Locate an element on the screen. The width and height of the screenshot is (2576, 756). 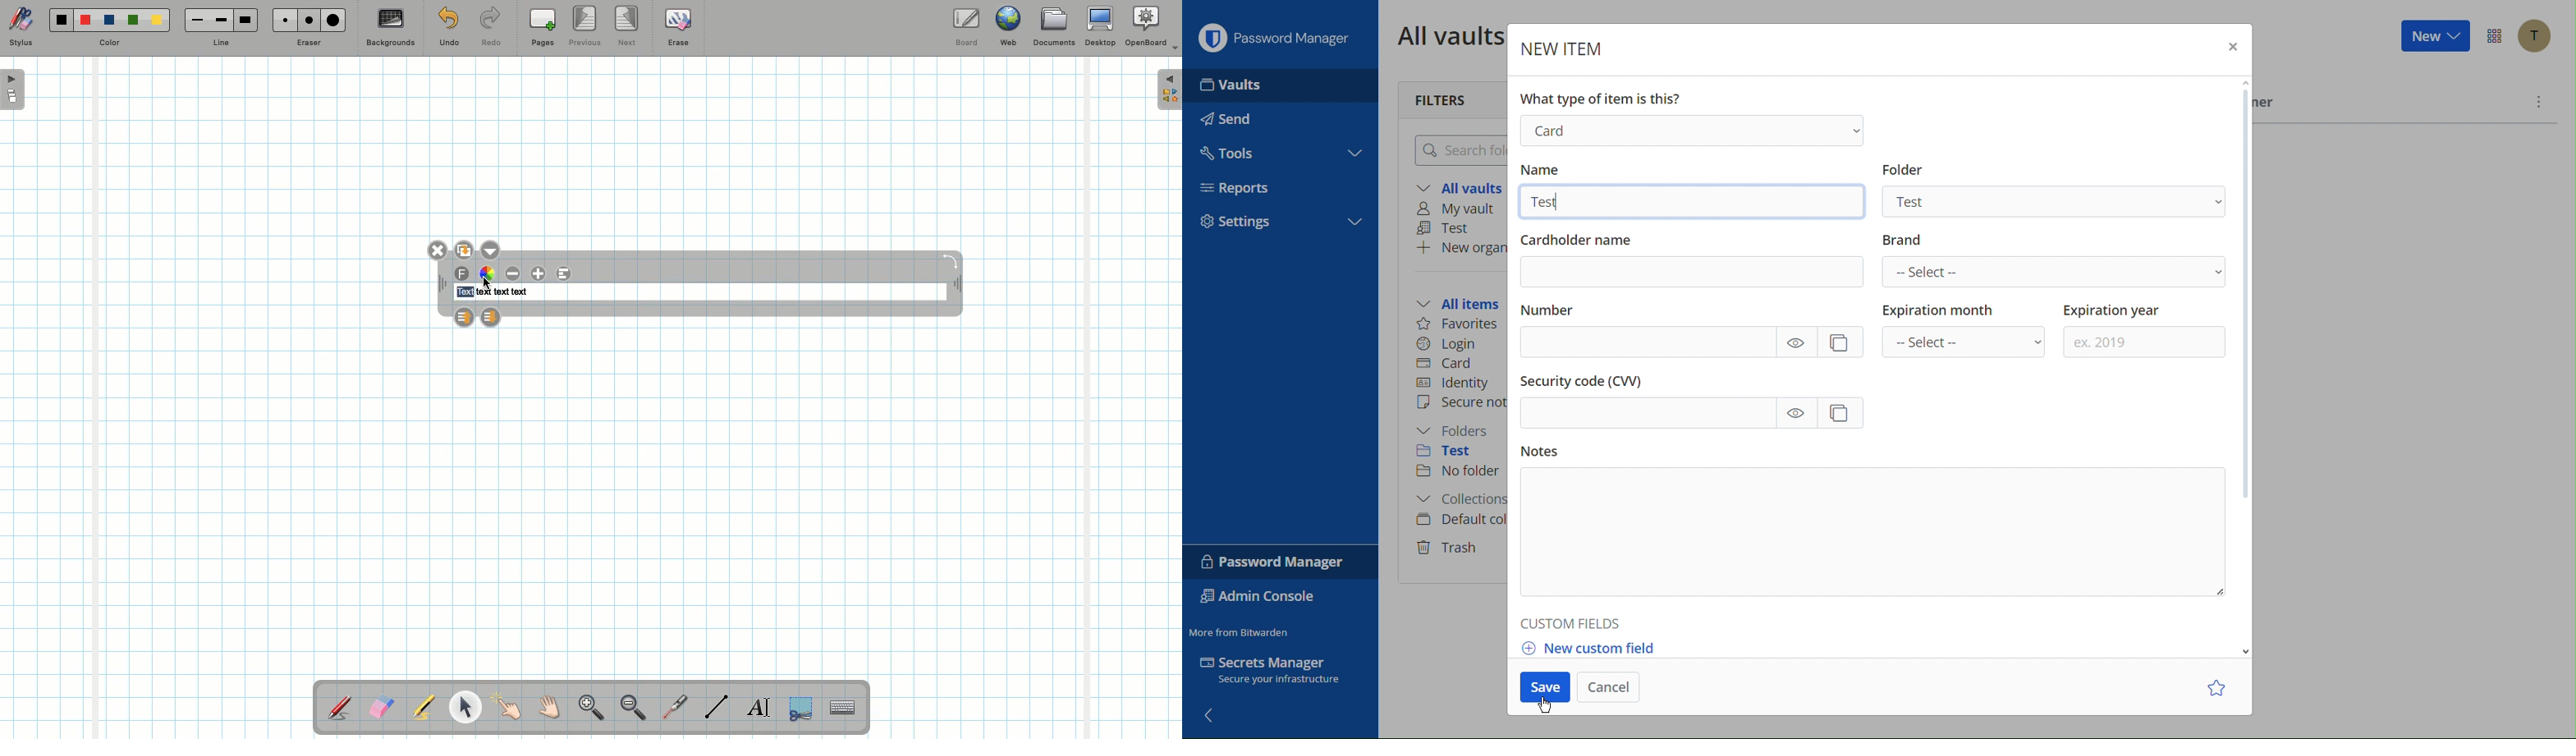
Large line is located at coordinates (246, 20).